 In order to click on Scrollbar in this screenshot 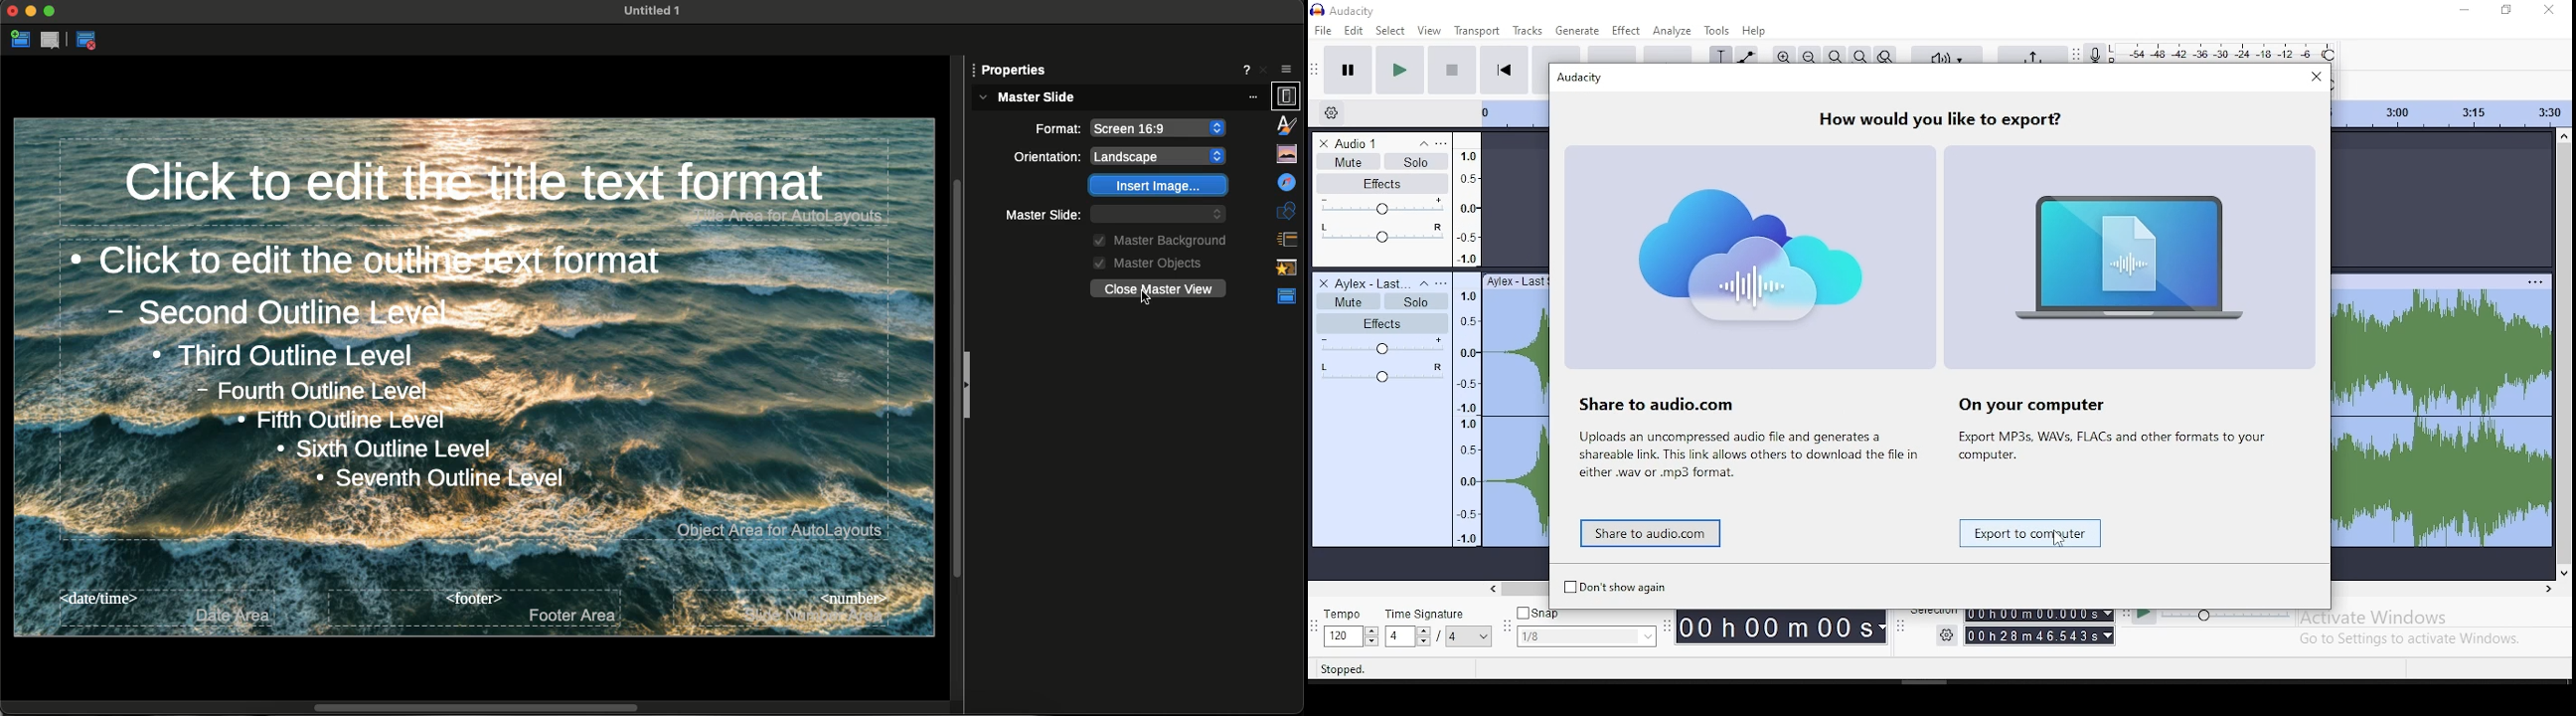, I will do `click(484, 706)`.